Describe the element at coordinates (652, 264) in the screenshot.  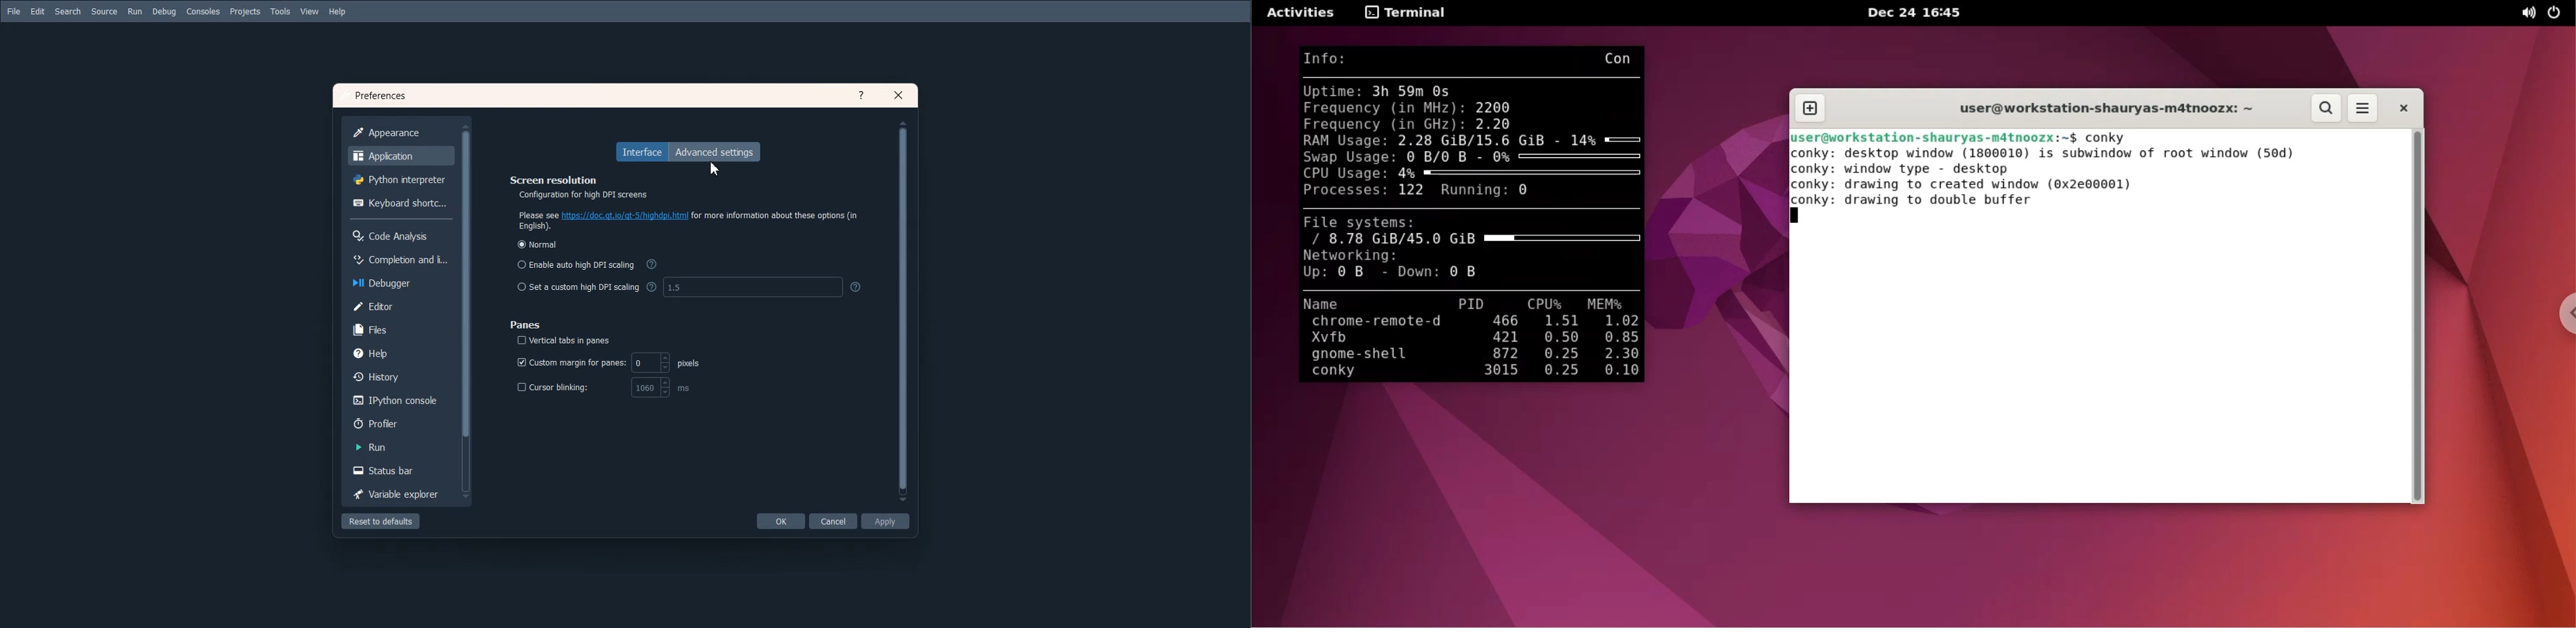
I see `more info` at that location.